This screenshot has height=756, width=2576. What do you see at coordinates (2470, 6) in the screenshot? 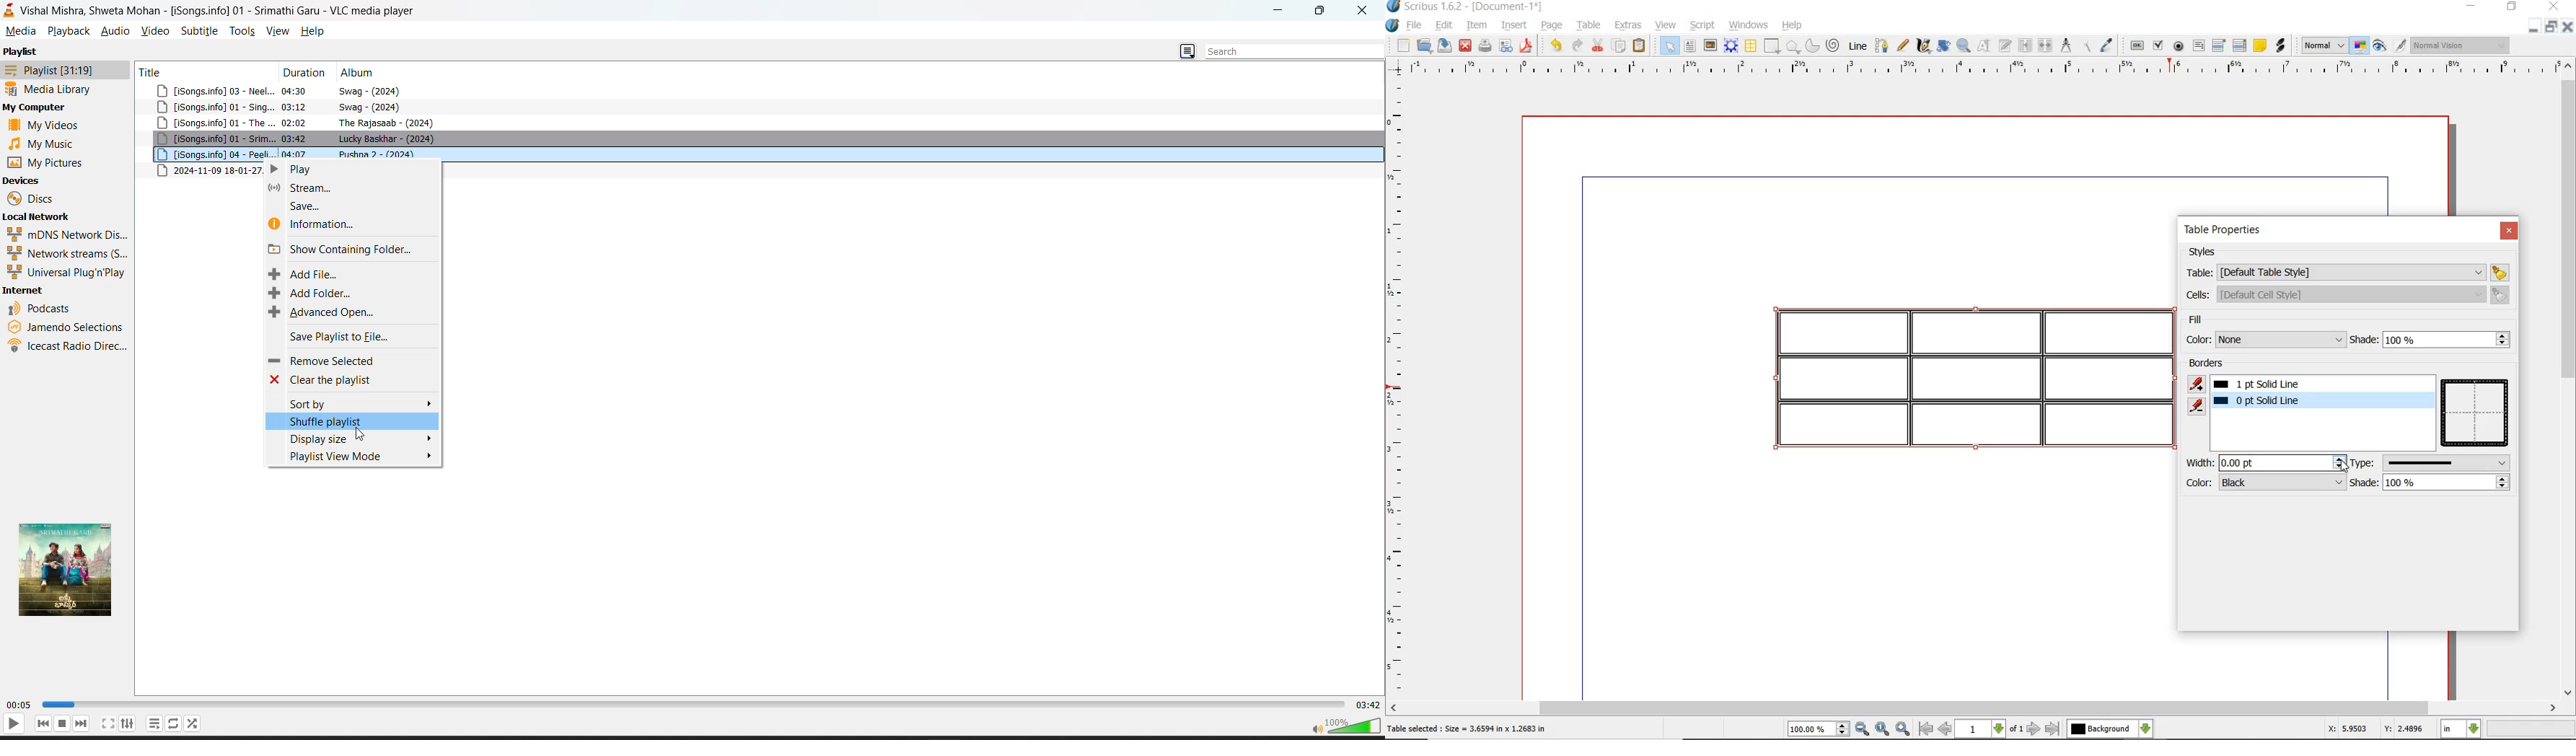
I see `MINIMIZE` at bounding box center [2470, 6].